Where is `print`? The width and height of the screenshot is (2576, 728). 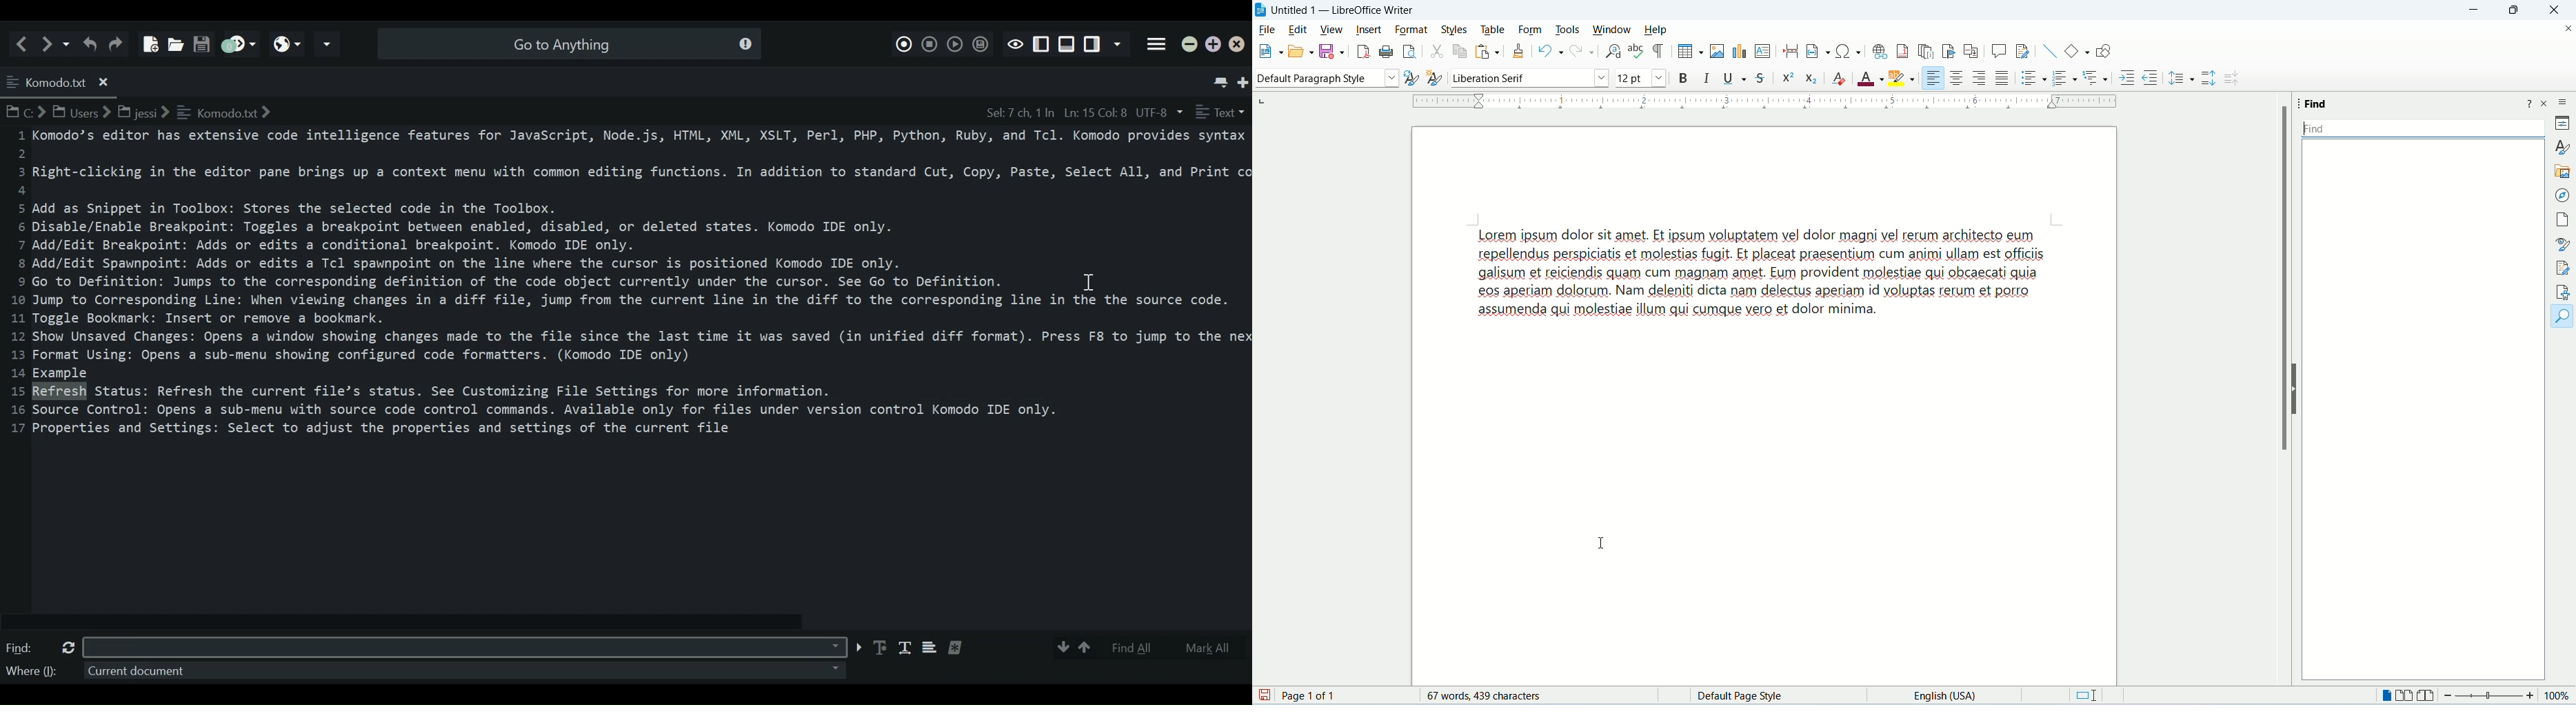 print is located at coordinates (1385, 52).